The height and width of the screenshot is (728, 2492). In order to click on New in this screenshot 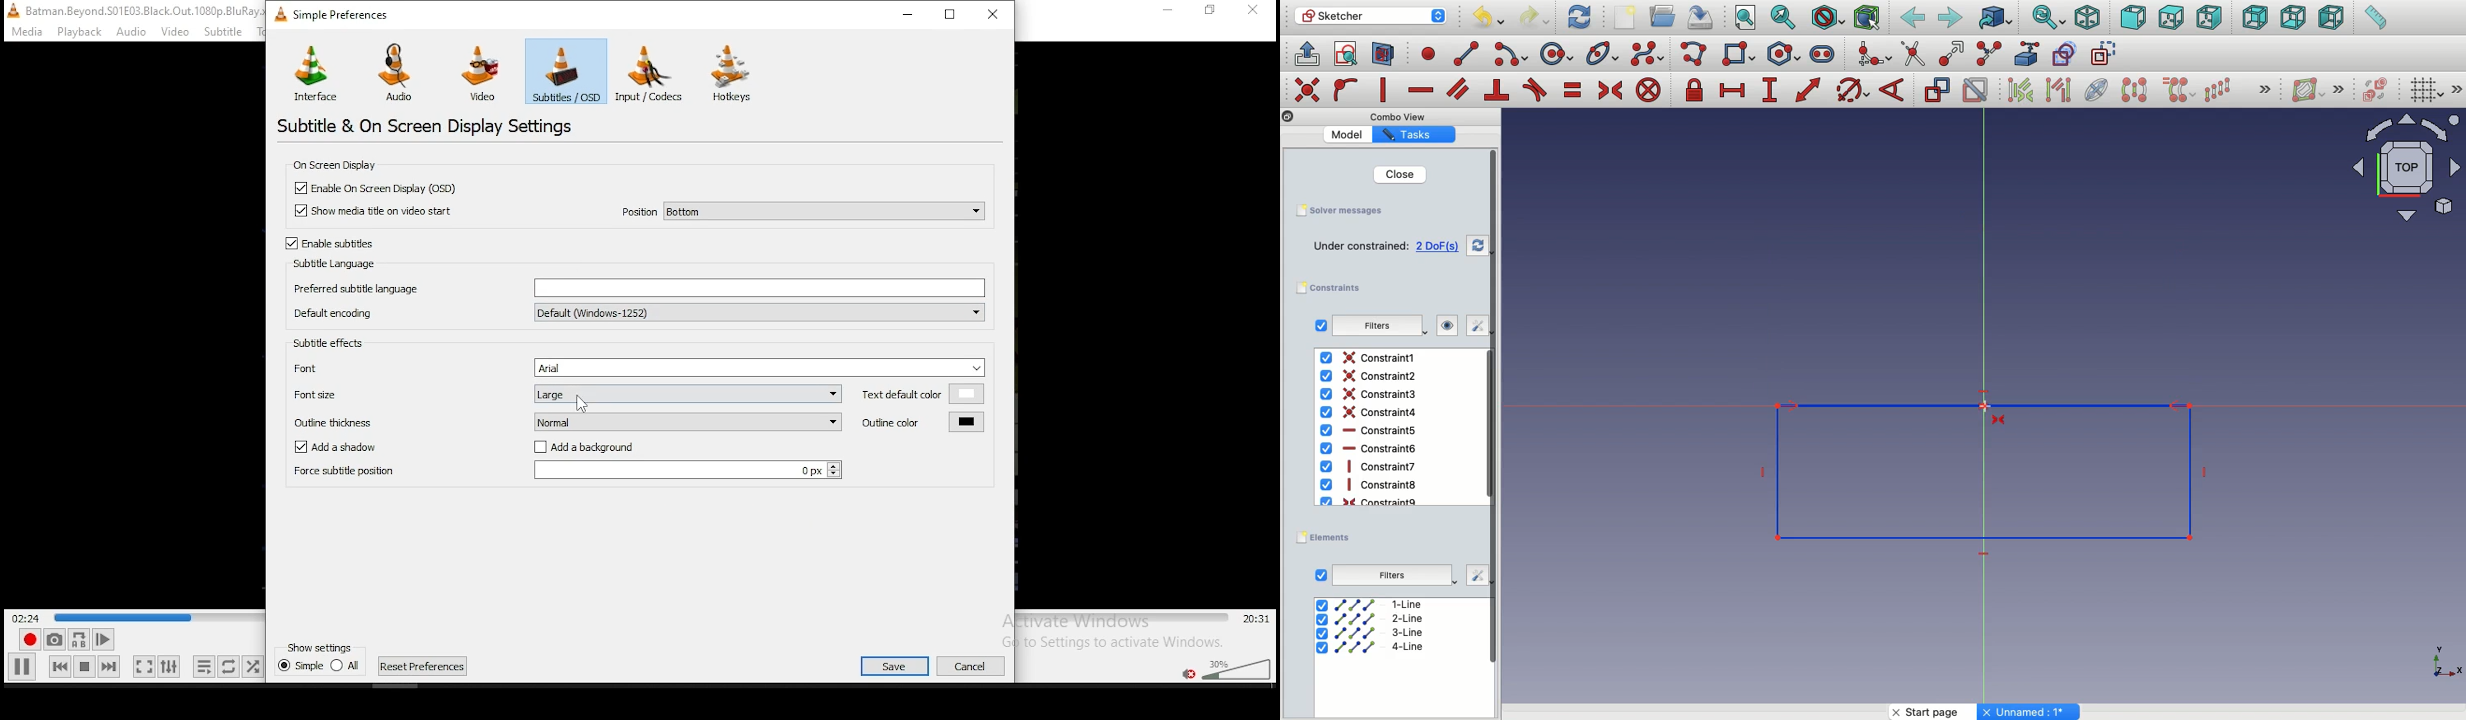, I will do `click(1628, 19)`.